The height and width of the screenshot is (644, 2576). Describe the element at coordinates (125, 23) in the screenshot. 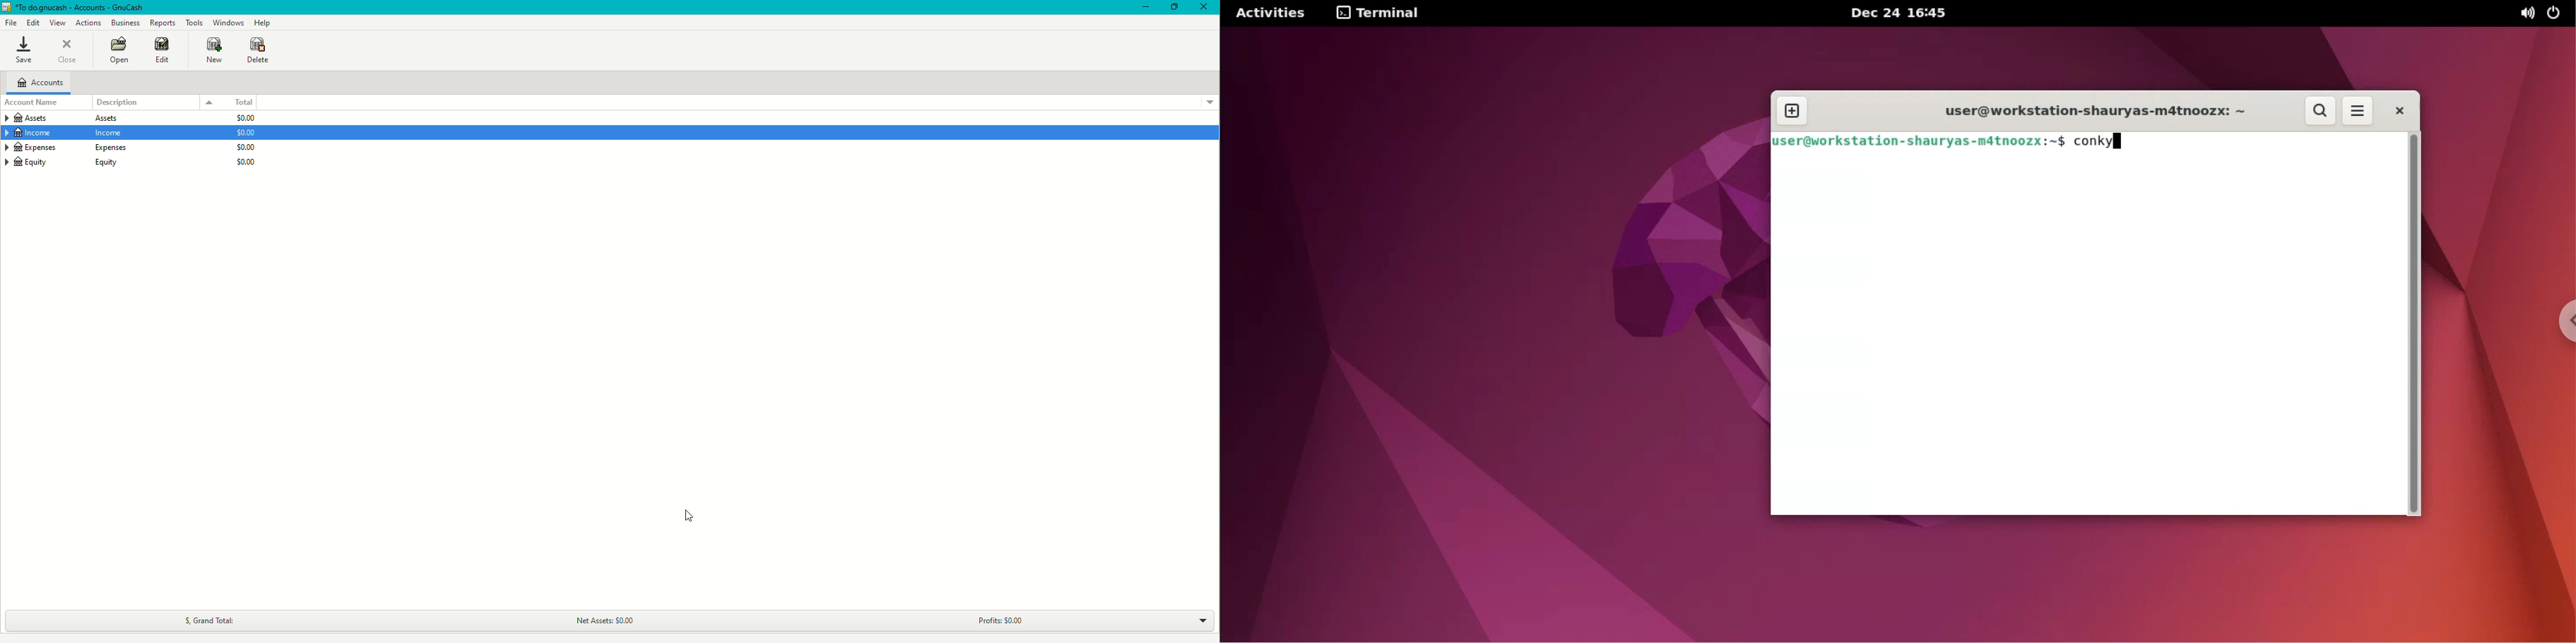

I see `Business` at that location.